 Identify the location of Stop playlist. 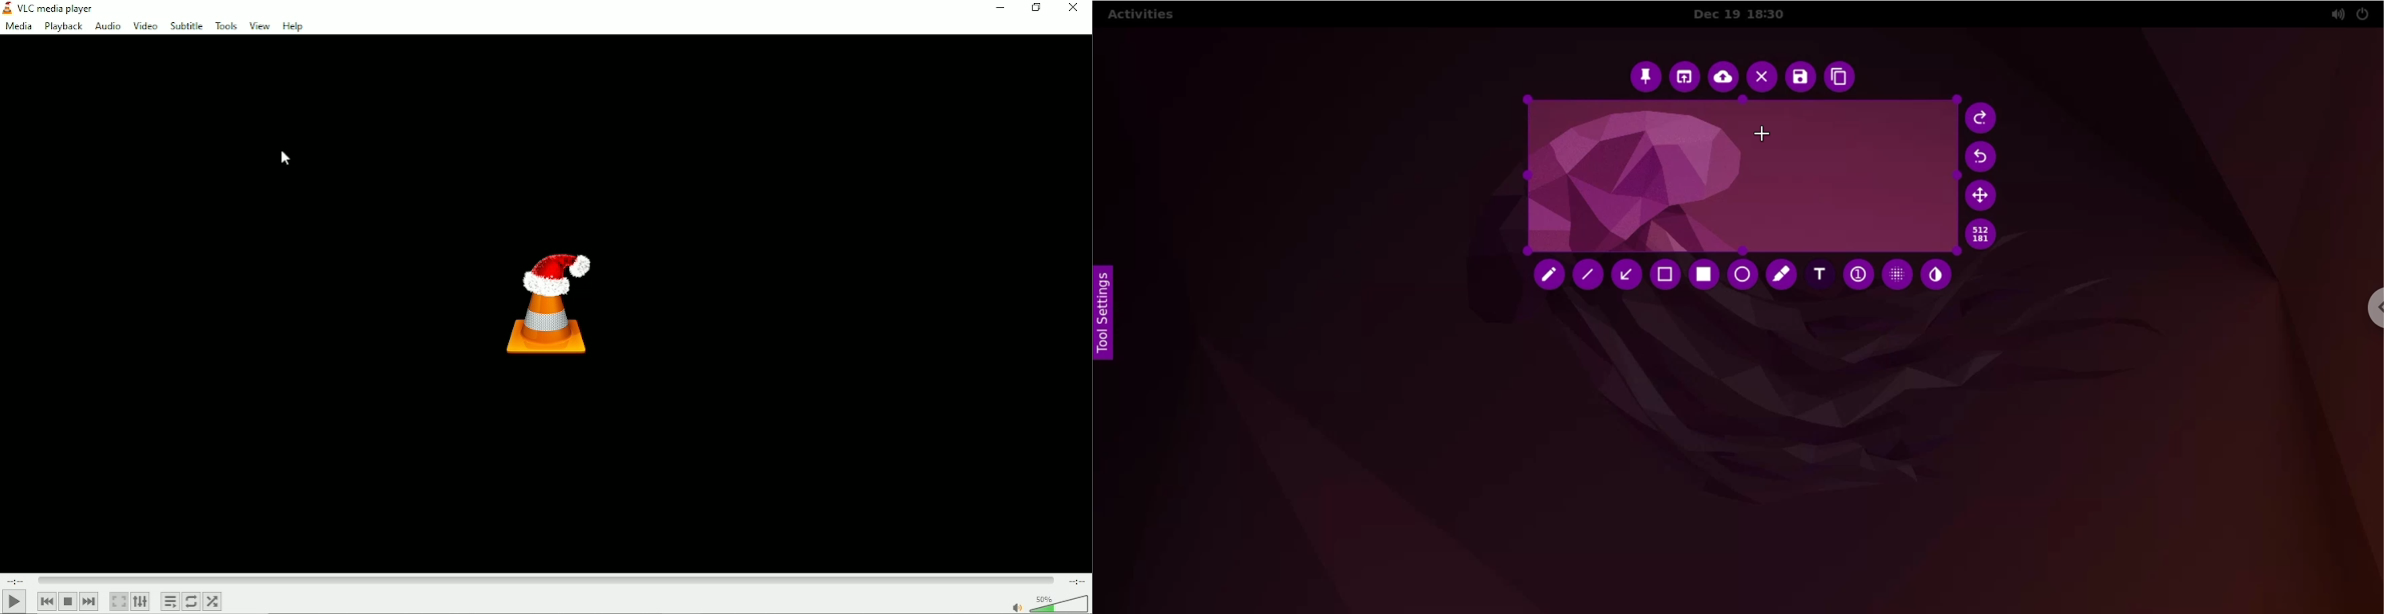
(68, 602).